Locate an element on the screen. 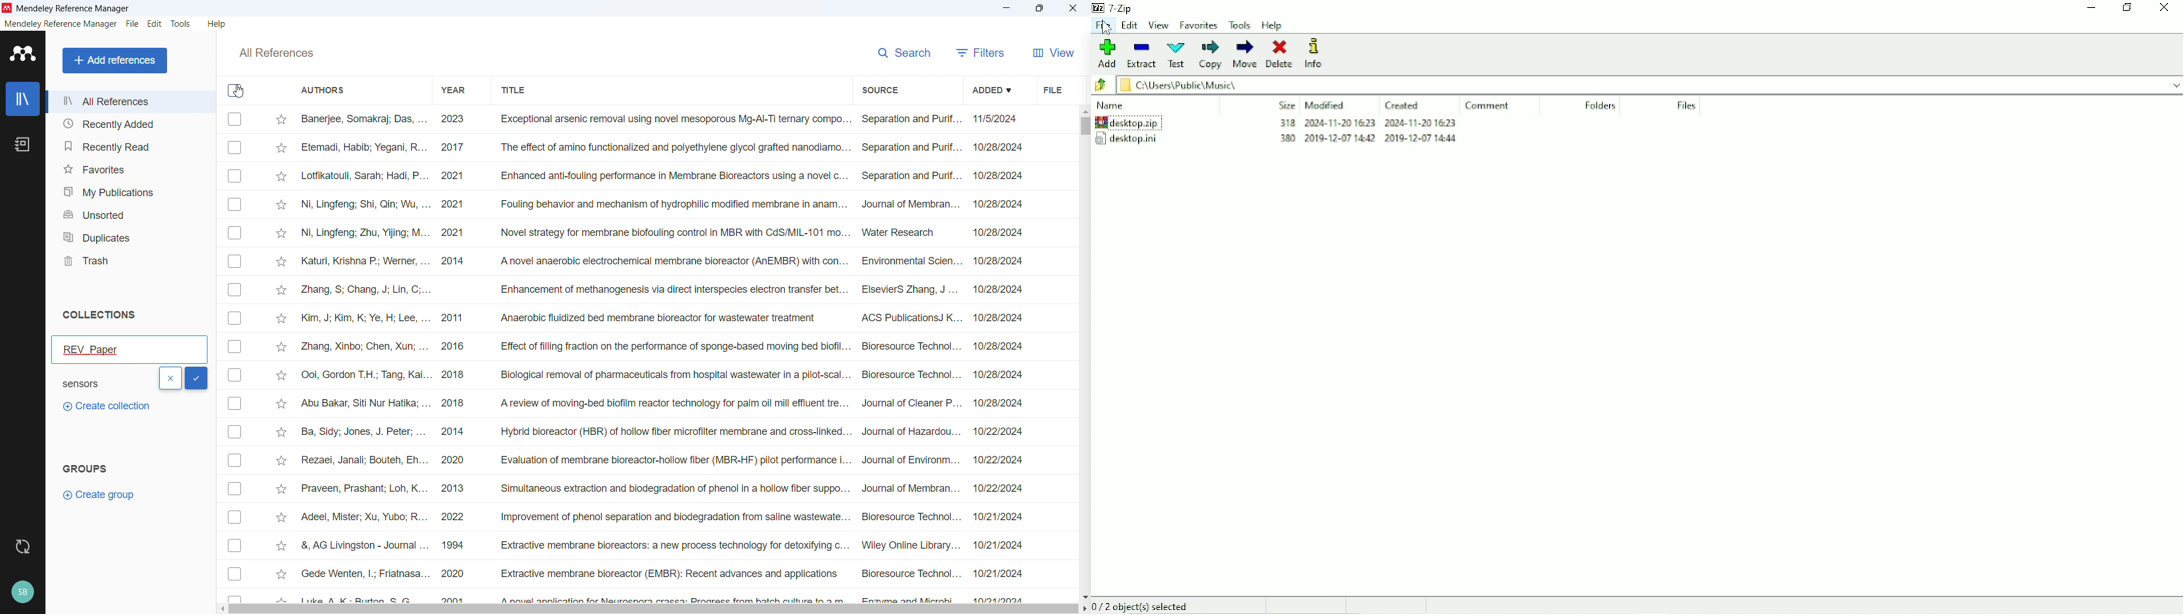  Adeel, Mister; Xu, Yubo; R... 2022 Improvement of phenol separation and biodegradation from saline wastewate... Bioresource Technol... 10/21/2024 is located at coordinates (661, 517).